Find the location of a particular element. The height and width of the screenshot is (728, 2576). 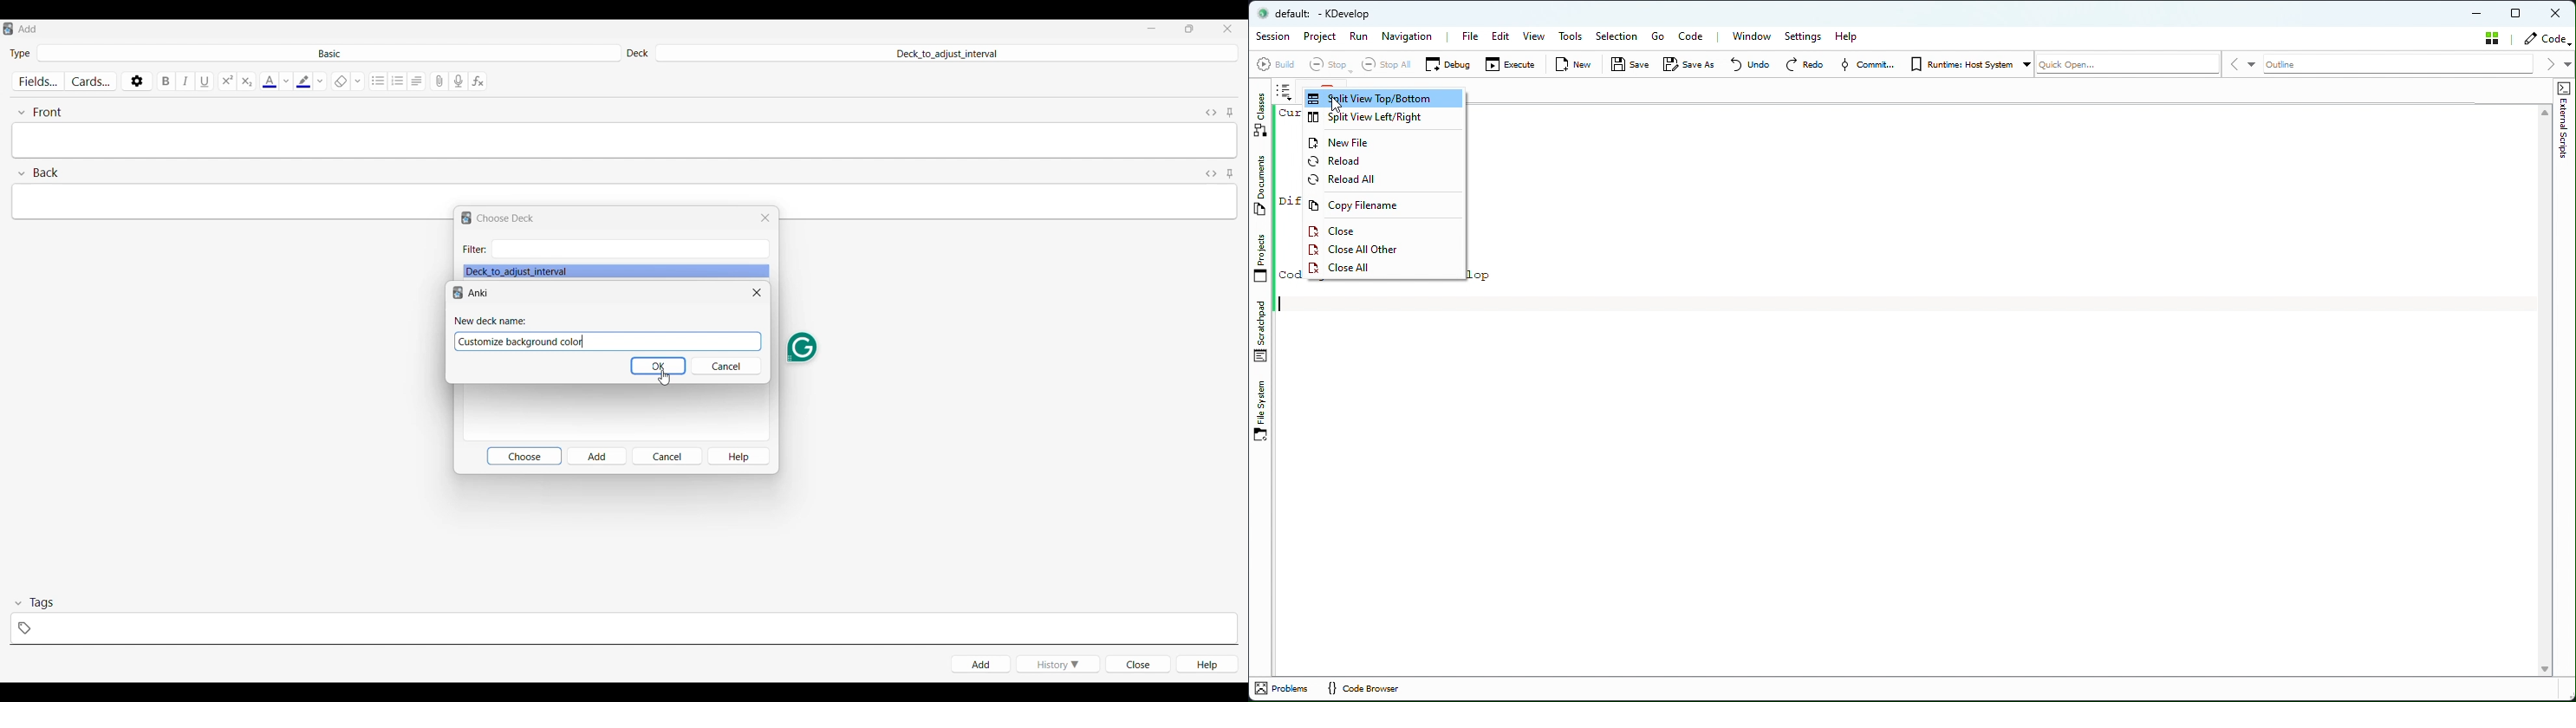

Close interface is located at coordinates (1227, 28).